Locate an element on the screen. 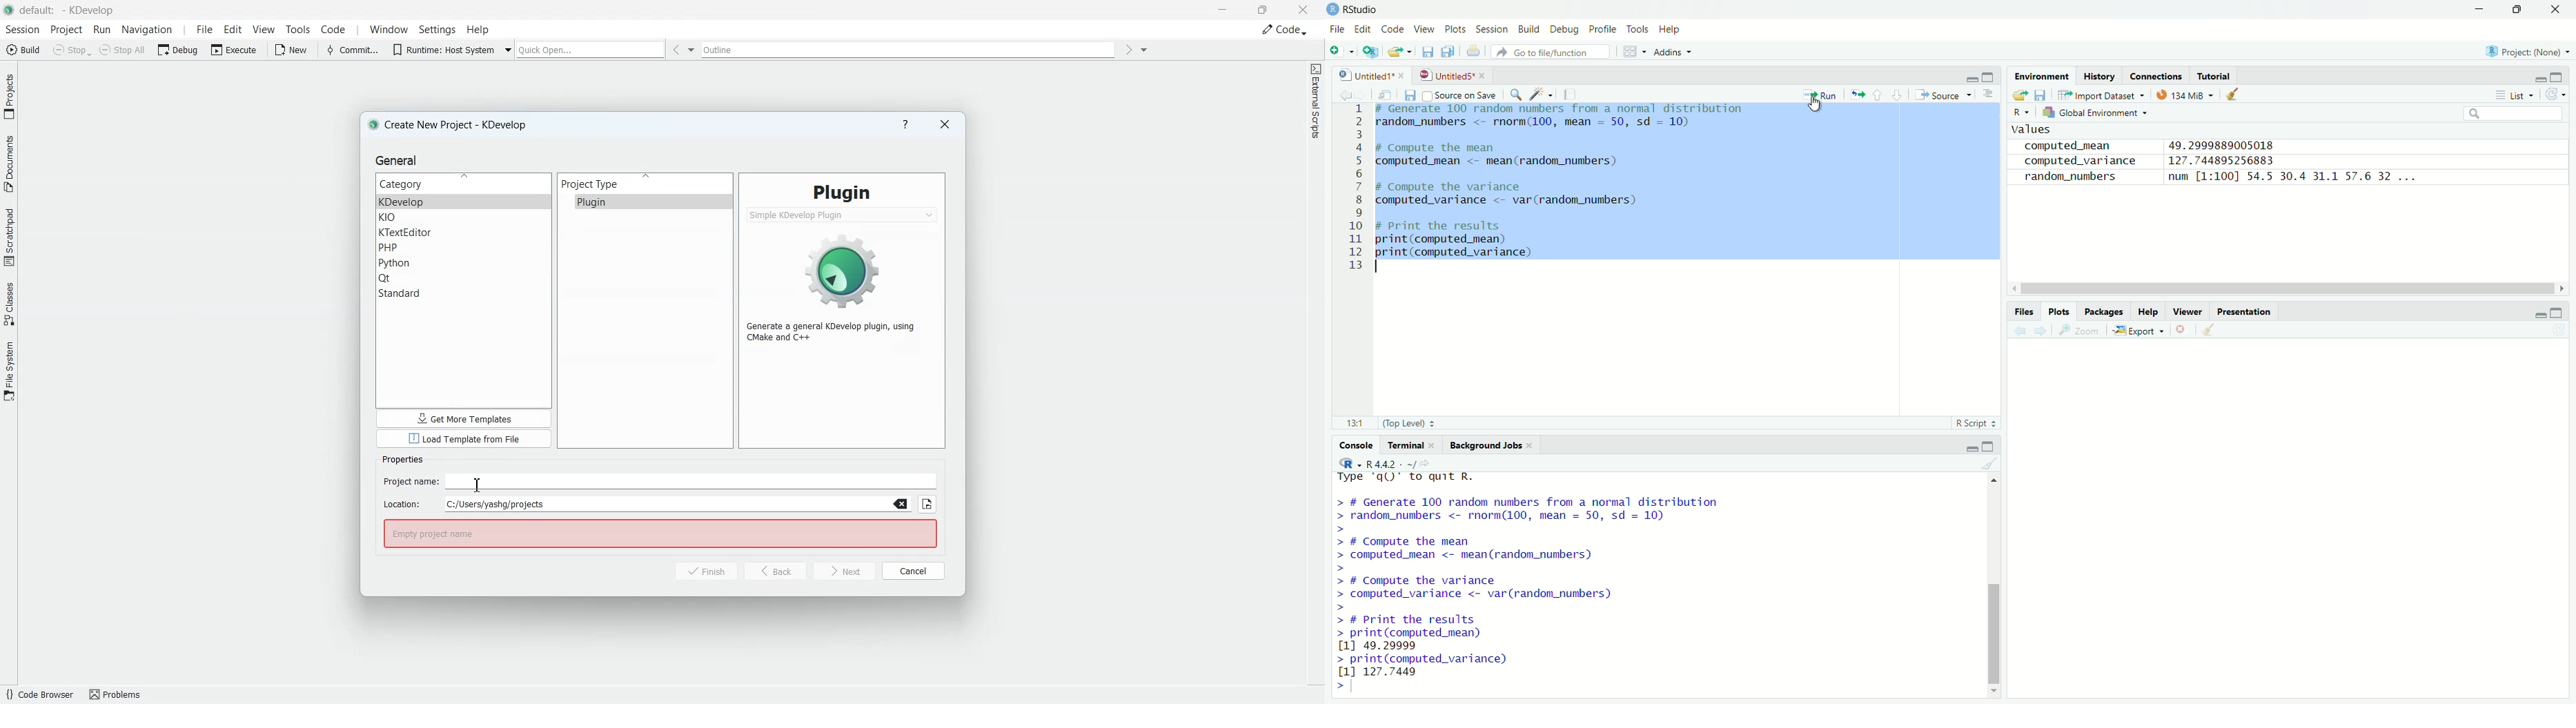  help is located at coordinates (1668, 29).